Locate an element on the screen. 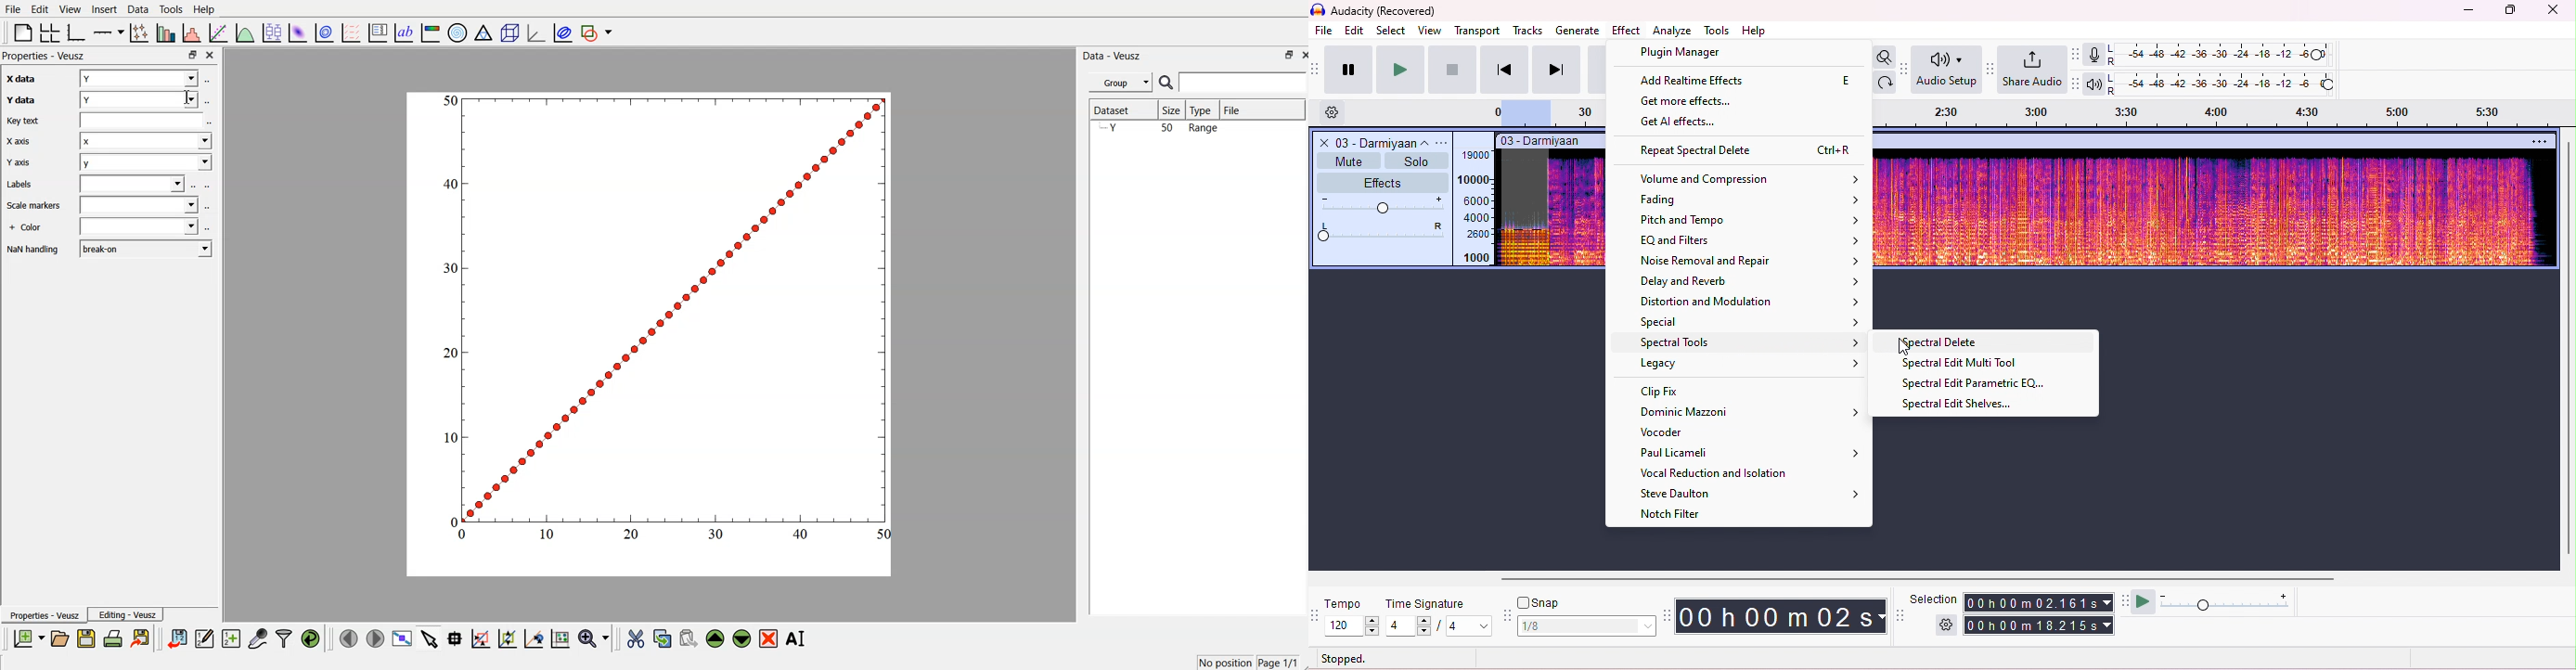  noise removal and reoair is located at coordinates (1751, 261).